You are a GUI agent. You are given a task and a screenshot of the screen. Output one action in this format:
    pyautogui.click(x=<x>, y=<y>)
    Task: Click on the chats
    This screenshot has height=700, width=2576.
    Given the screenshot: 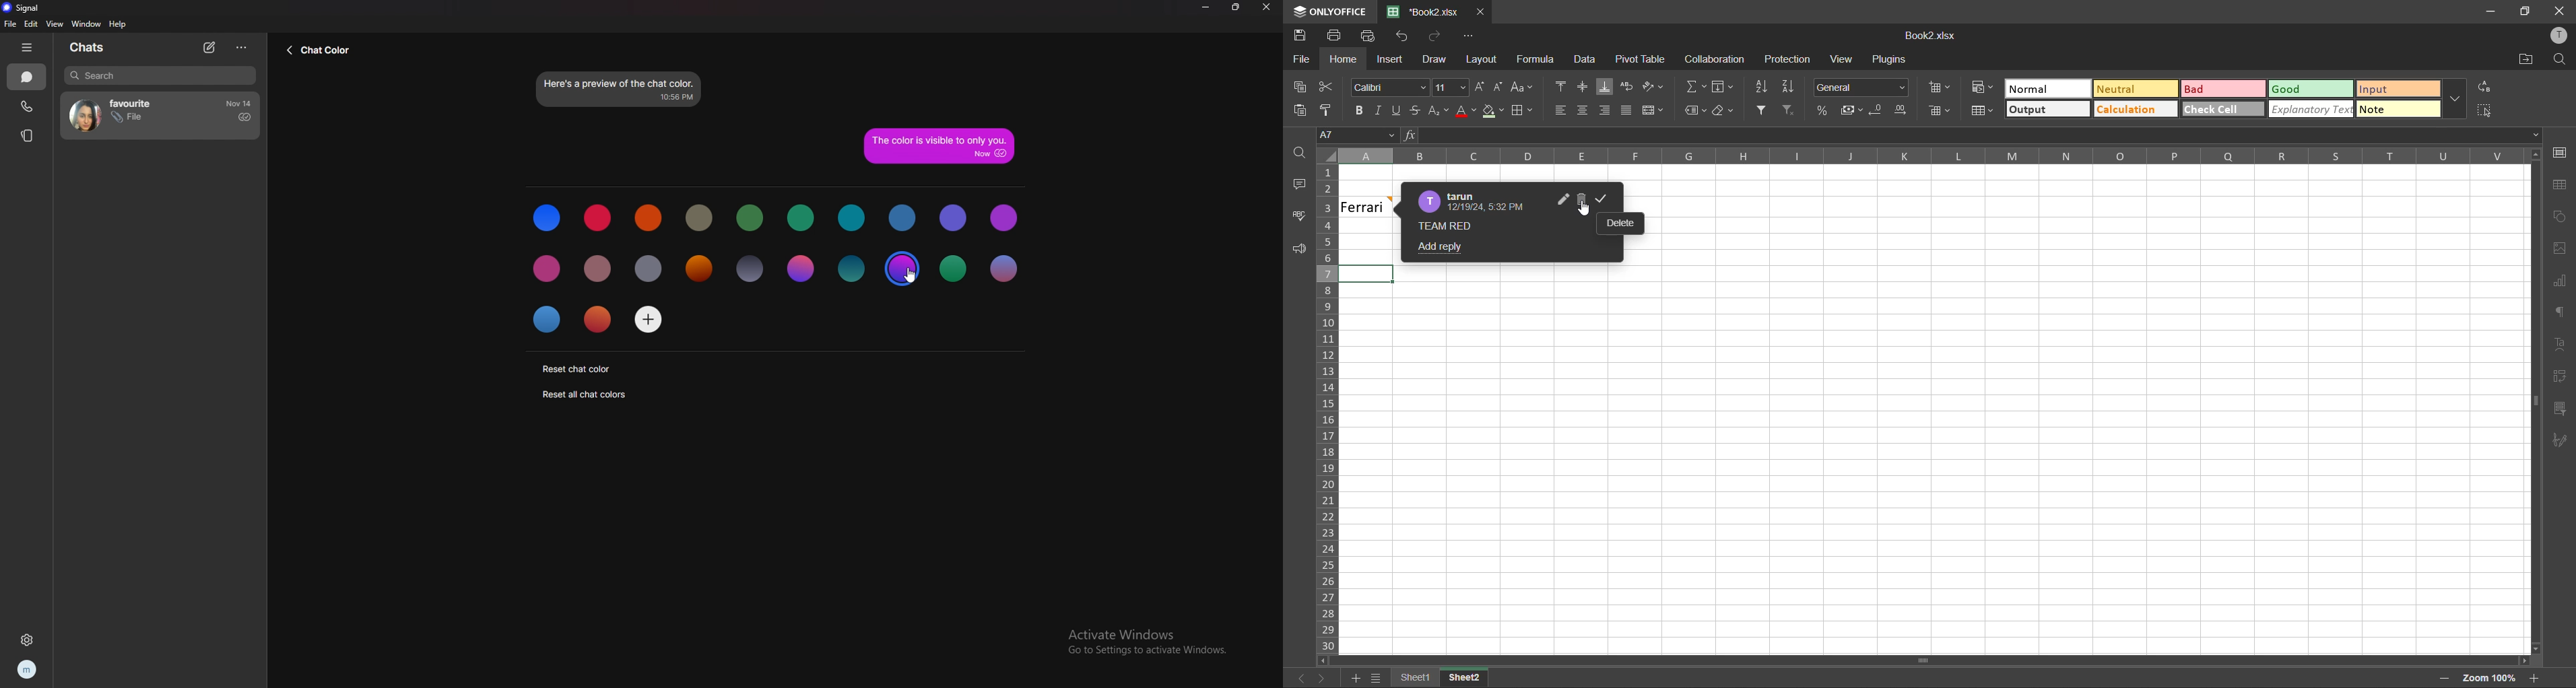 What is the action you would take?
    pyautogui.click(x=96, y=47)
    